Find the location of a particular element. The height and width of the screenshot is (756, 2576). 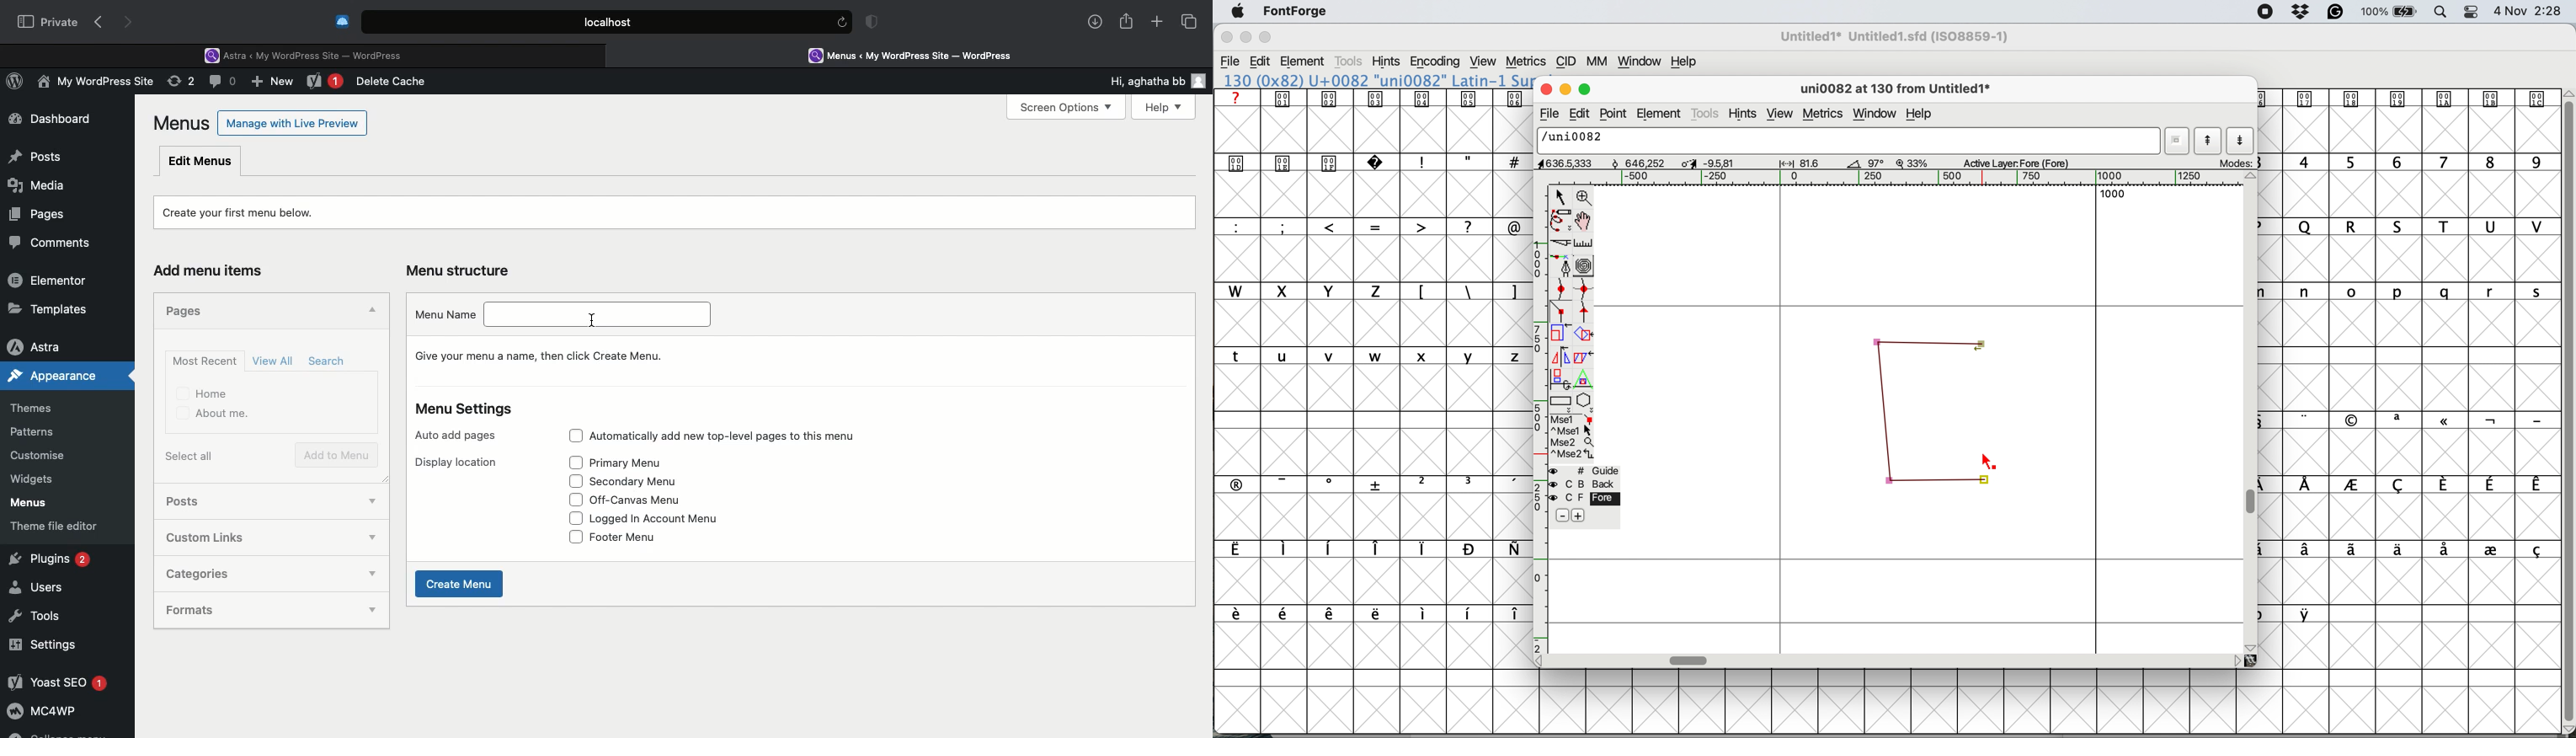

tools is located at coordinates (1706, 115).